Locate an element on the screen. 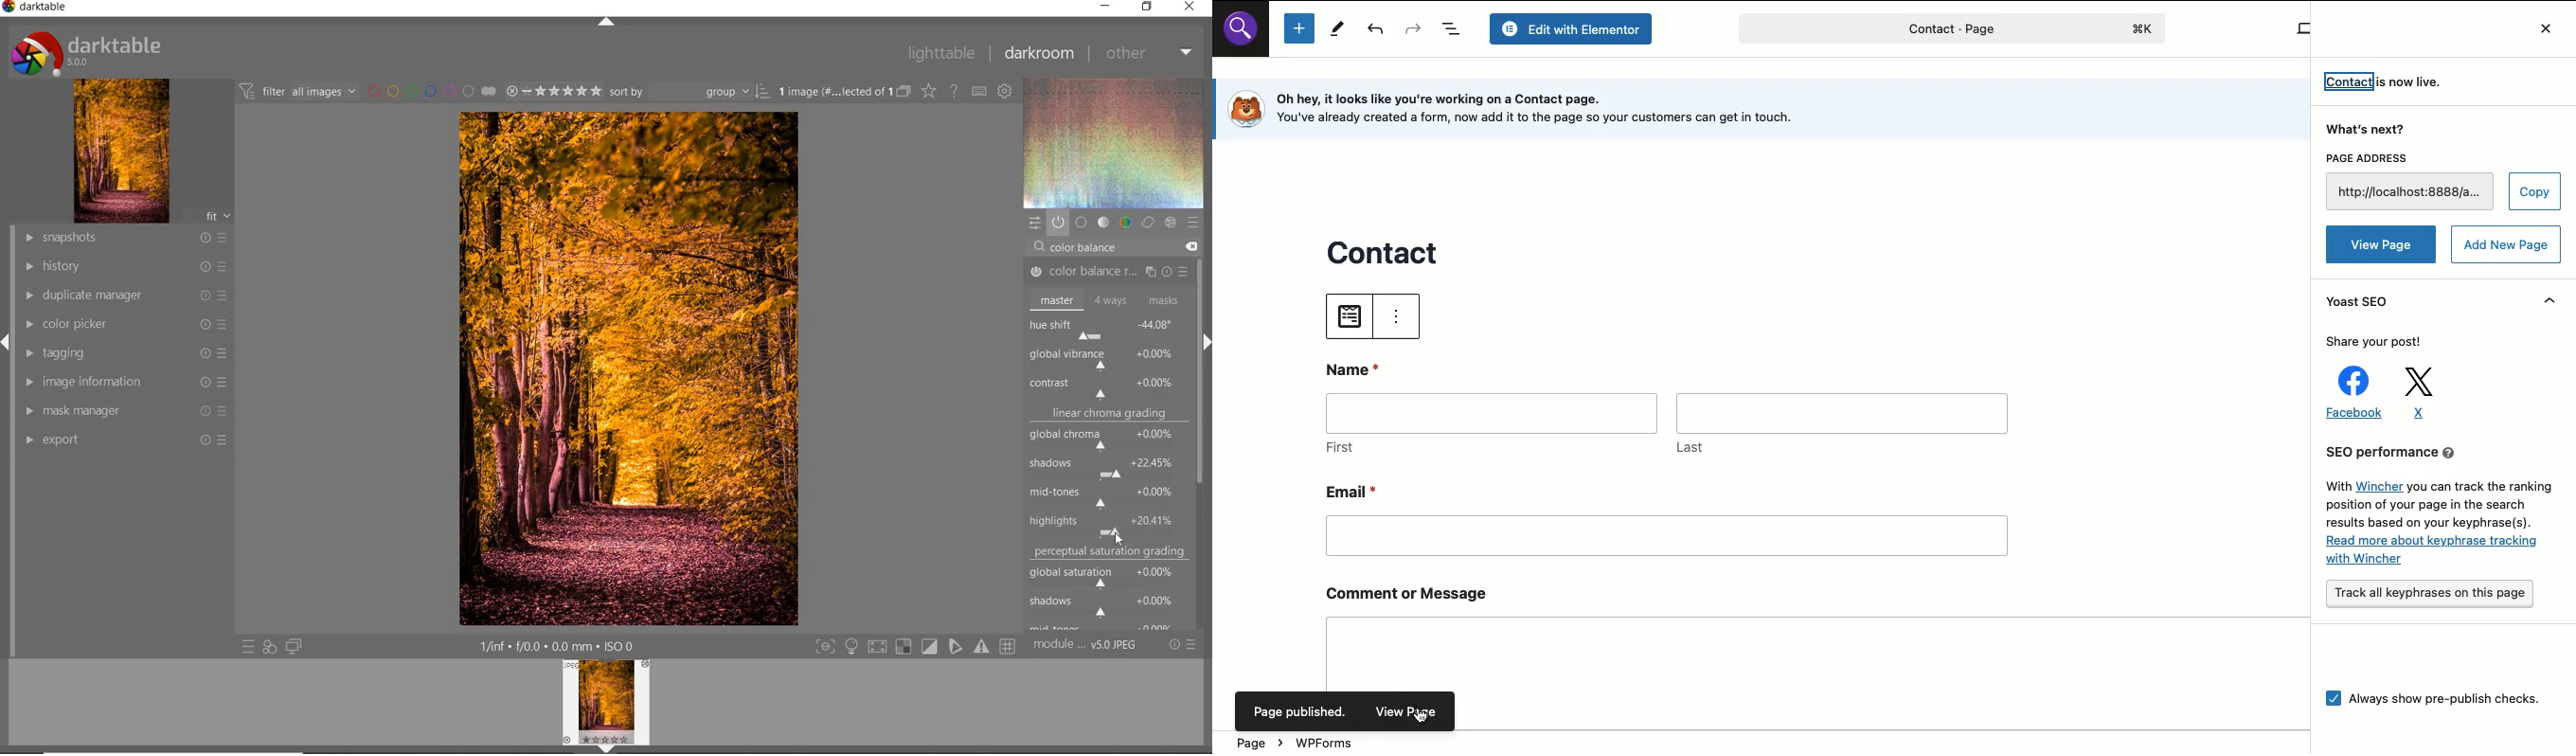  Edit with elementor is located at coordinates (1574, 28).